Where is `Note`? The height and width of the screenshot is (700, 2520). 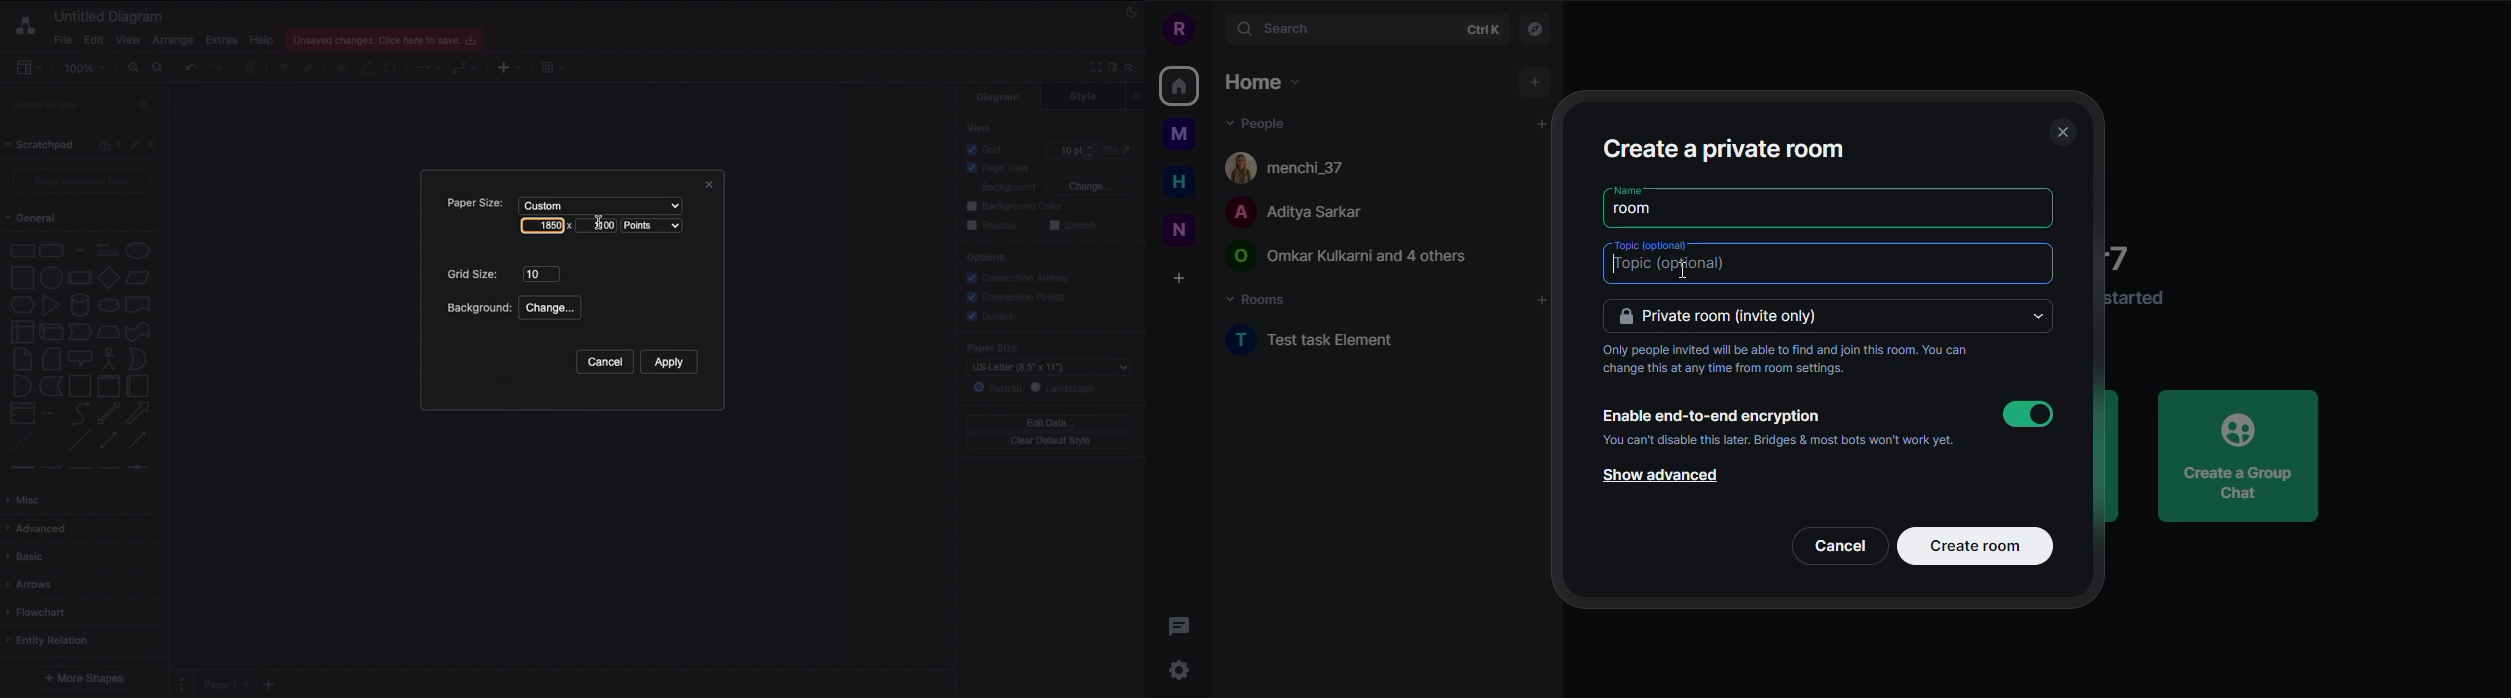
Note is located at coordinates (21, 359).